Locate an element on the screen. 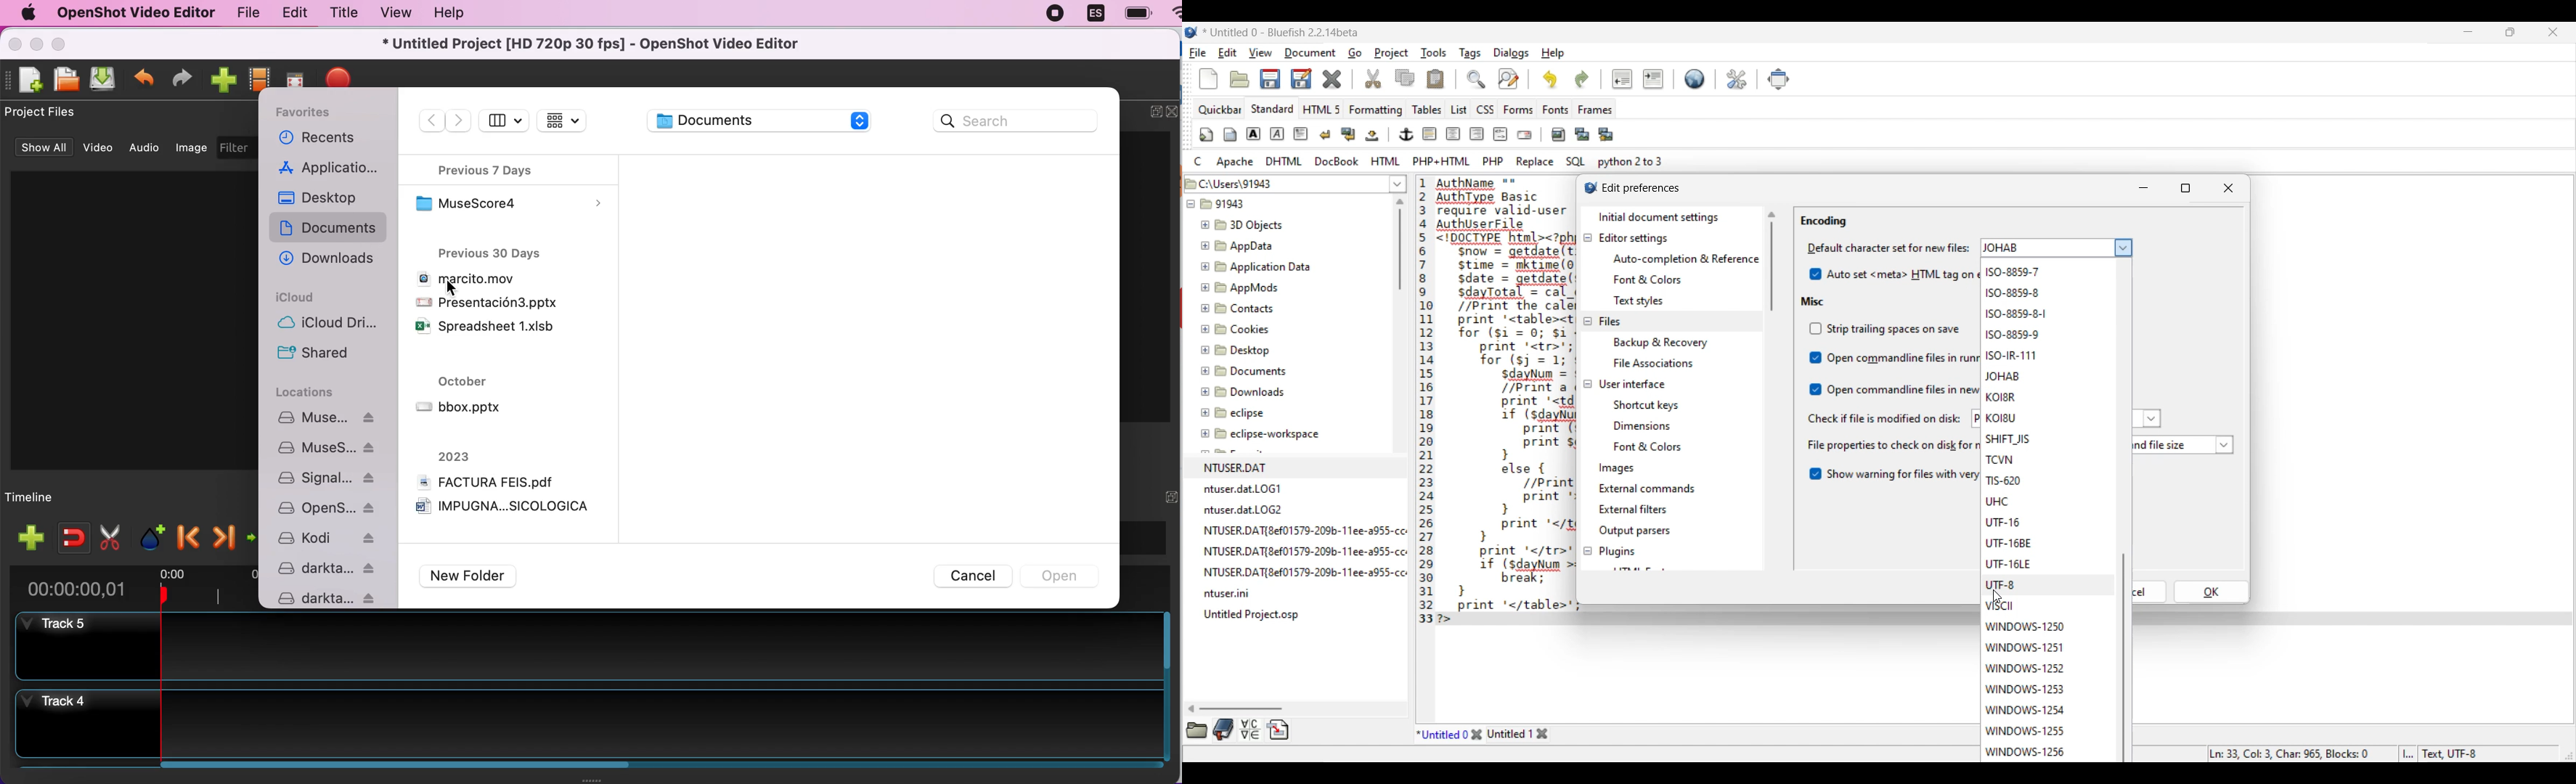 This screenshot has width=2576, height=784. Auto set HTML tag on encoding change is located at coordinates (1892, 274).